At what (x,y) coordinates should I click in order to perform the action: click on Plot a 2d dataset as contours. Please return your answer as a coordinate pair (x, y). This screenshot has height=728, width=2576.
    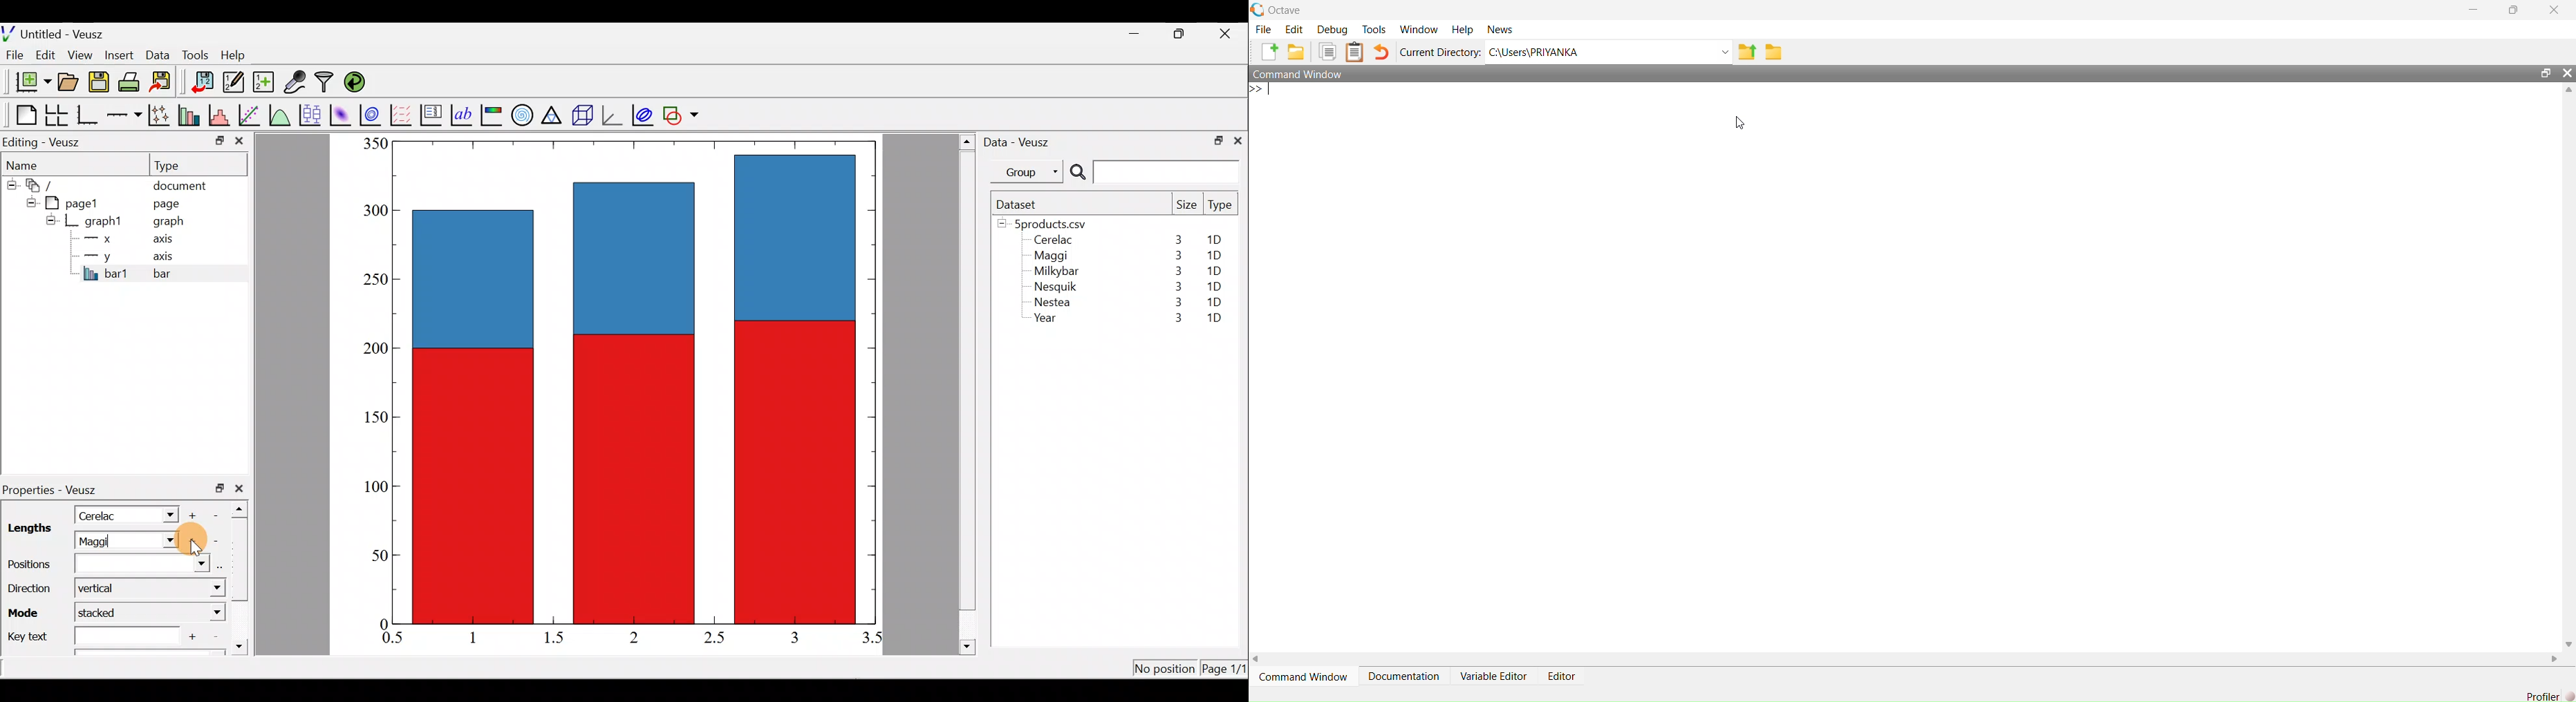
    Looking at the image, I should click on (373, 114).